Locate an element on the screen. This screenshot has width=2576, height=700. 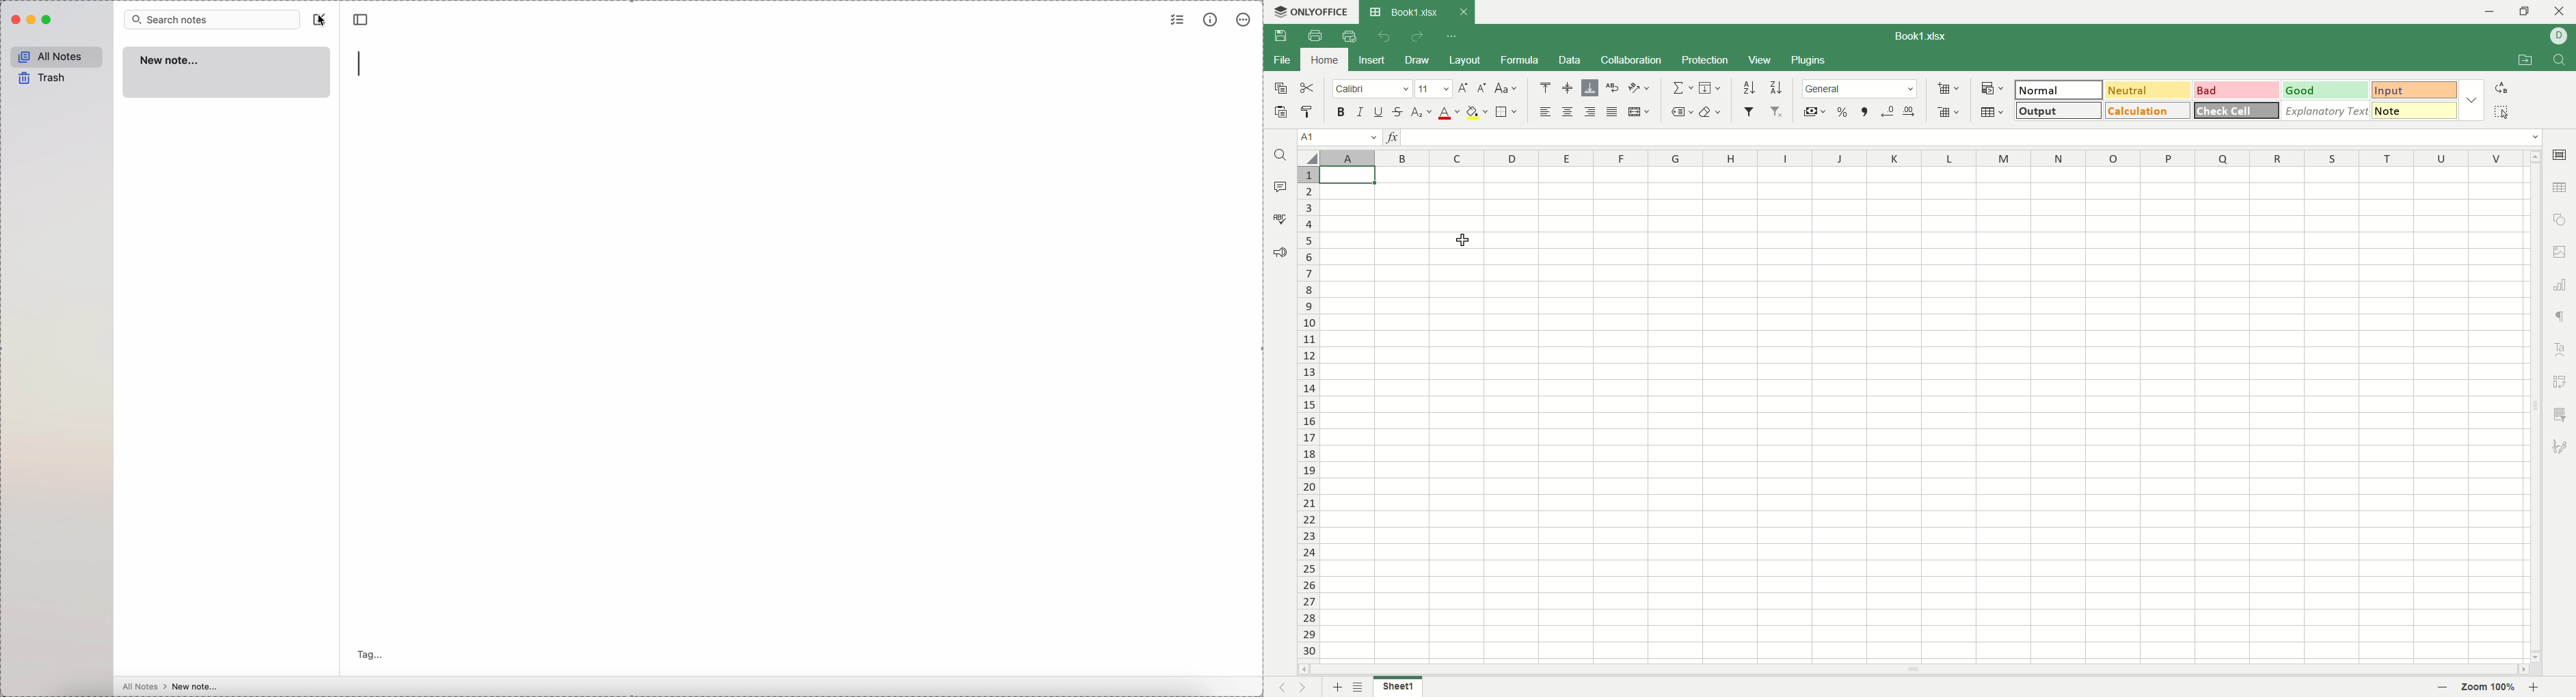
cell settings is located at coordinates (2559, 152).